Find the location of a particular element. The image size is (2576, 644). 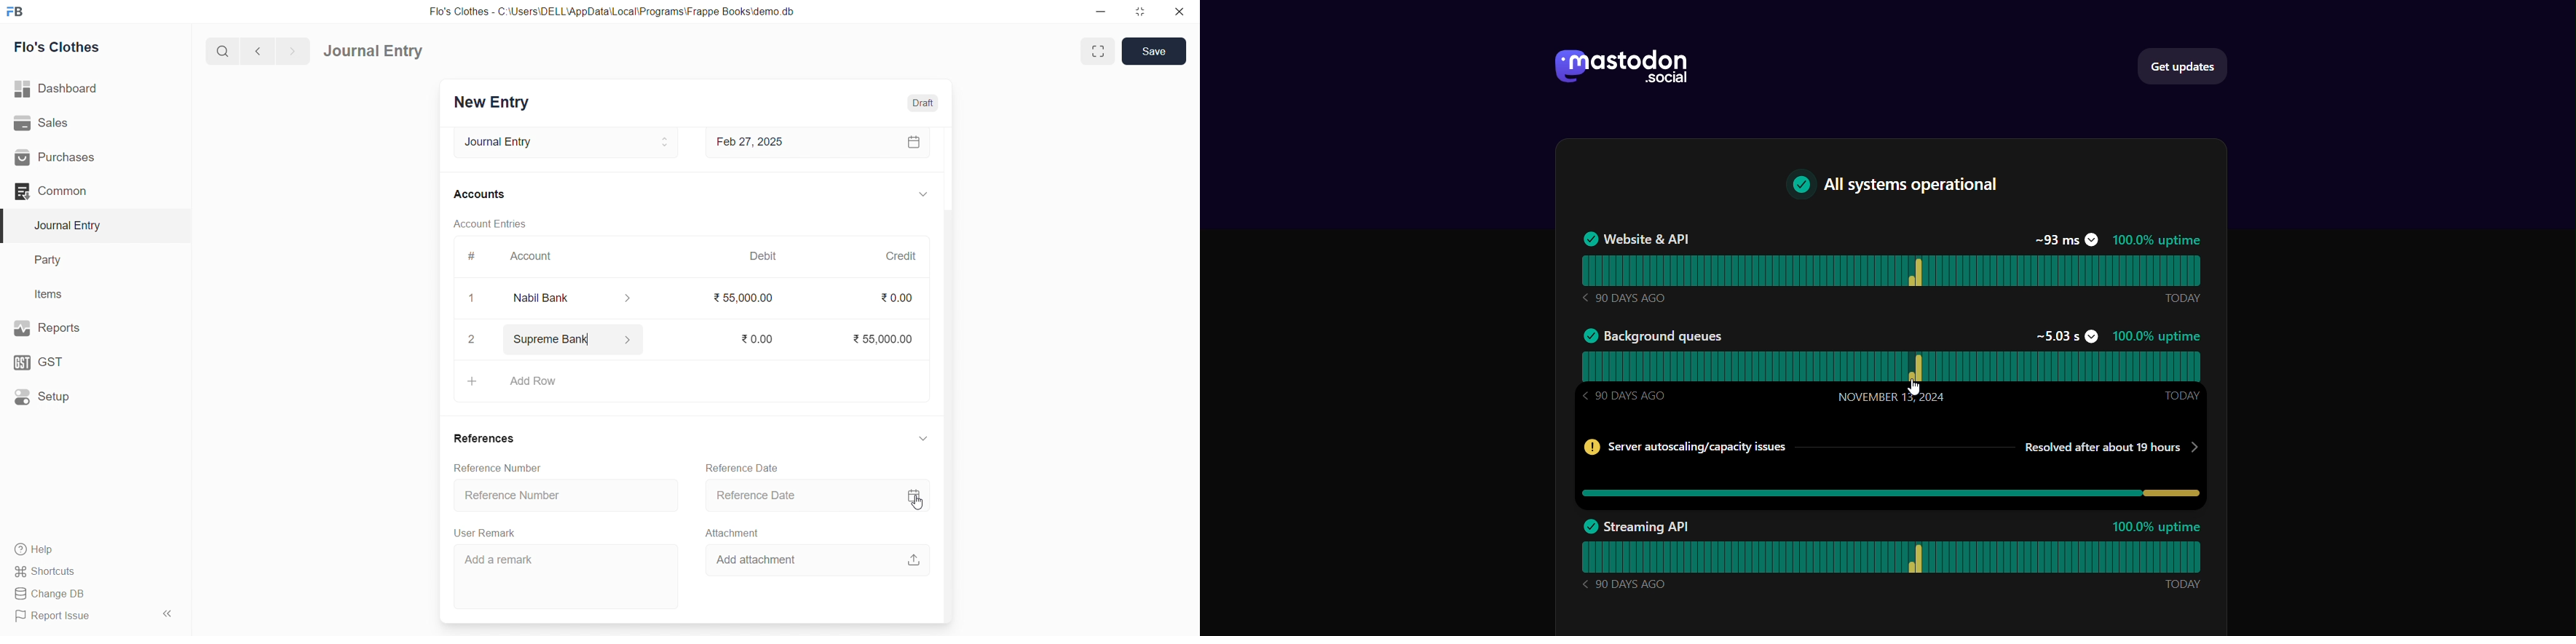

Flo's Clothes - C:\Users\DELL\AppData\Local\Programs\Frappe Books\demo.db is located at coordinates (612, 11).